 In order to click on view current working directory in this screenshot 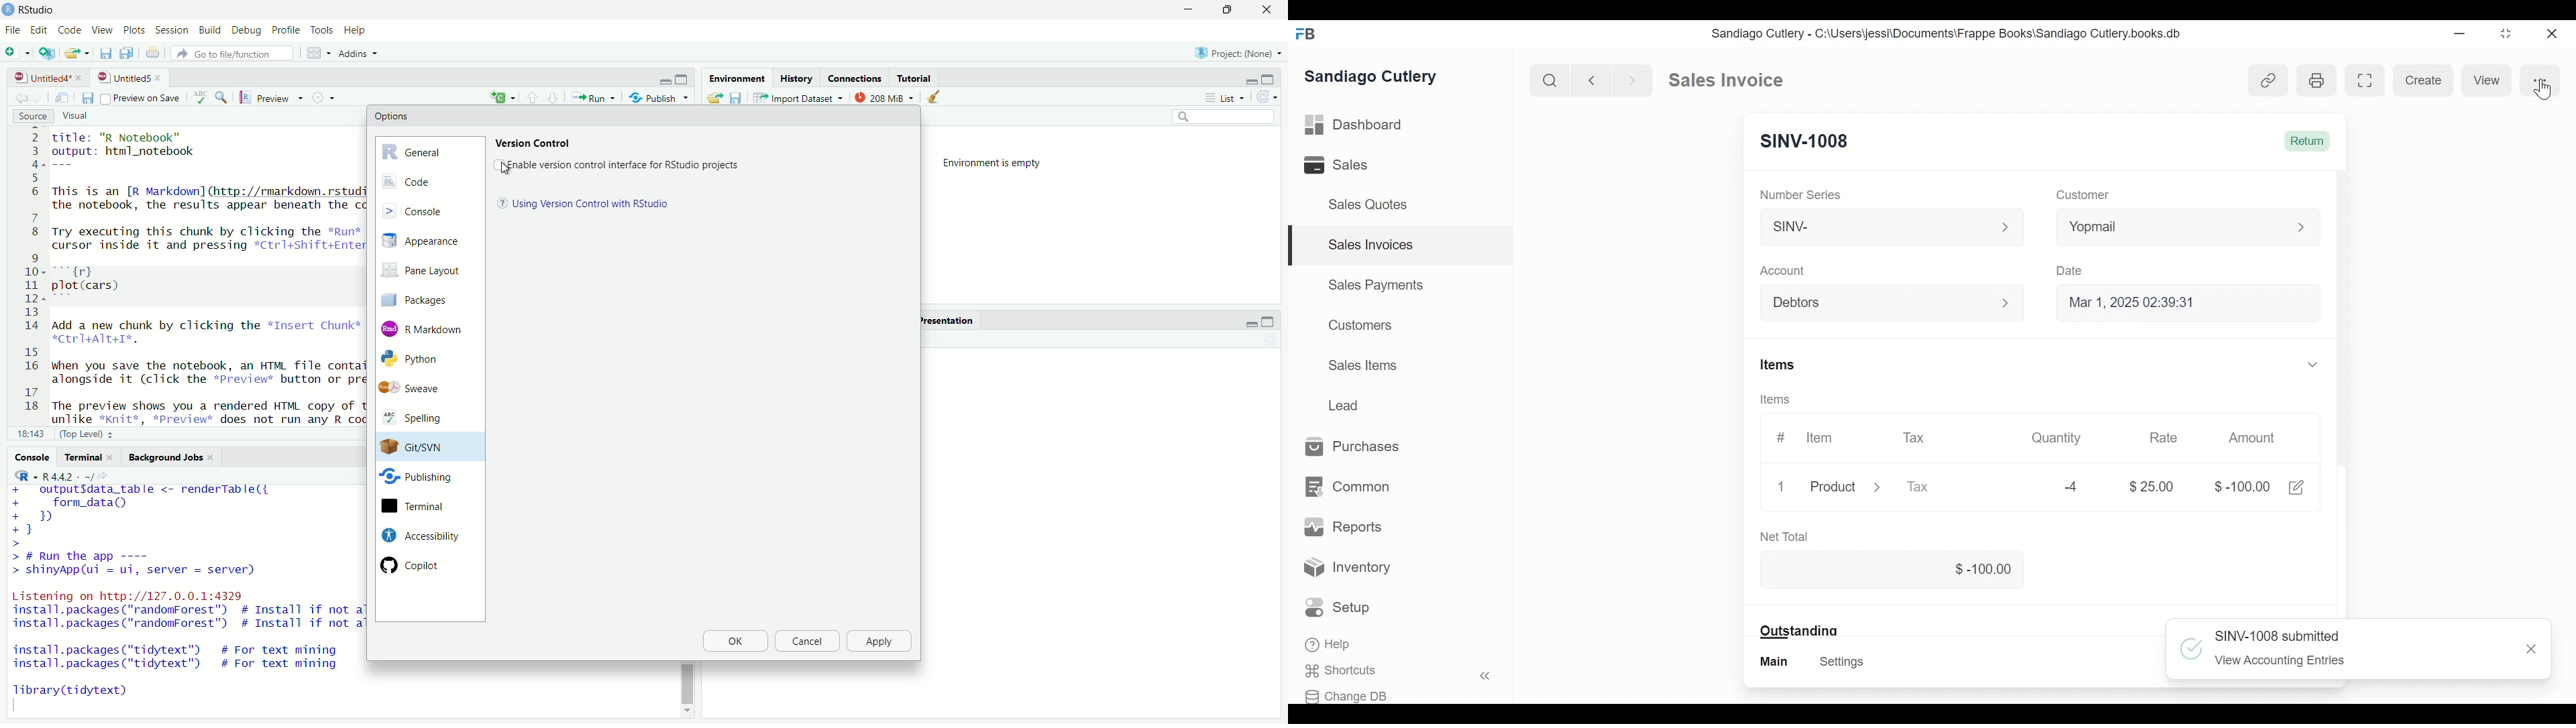, I will do `click(106, 475)`.